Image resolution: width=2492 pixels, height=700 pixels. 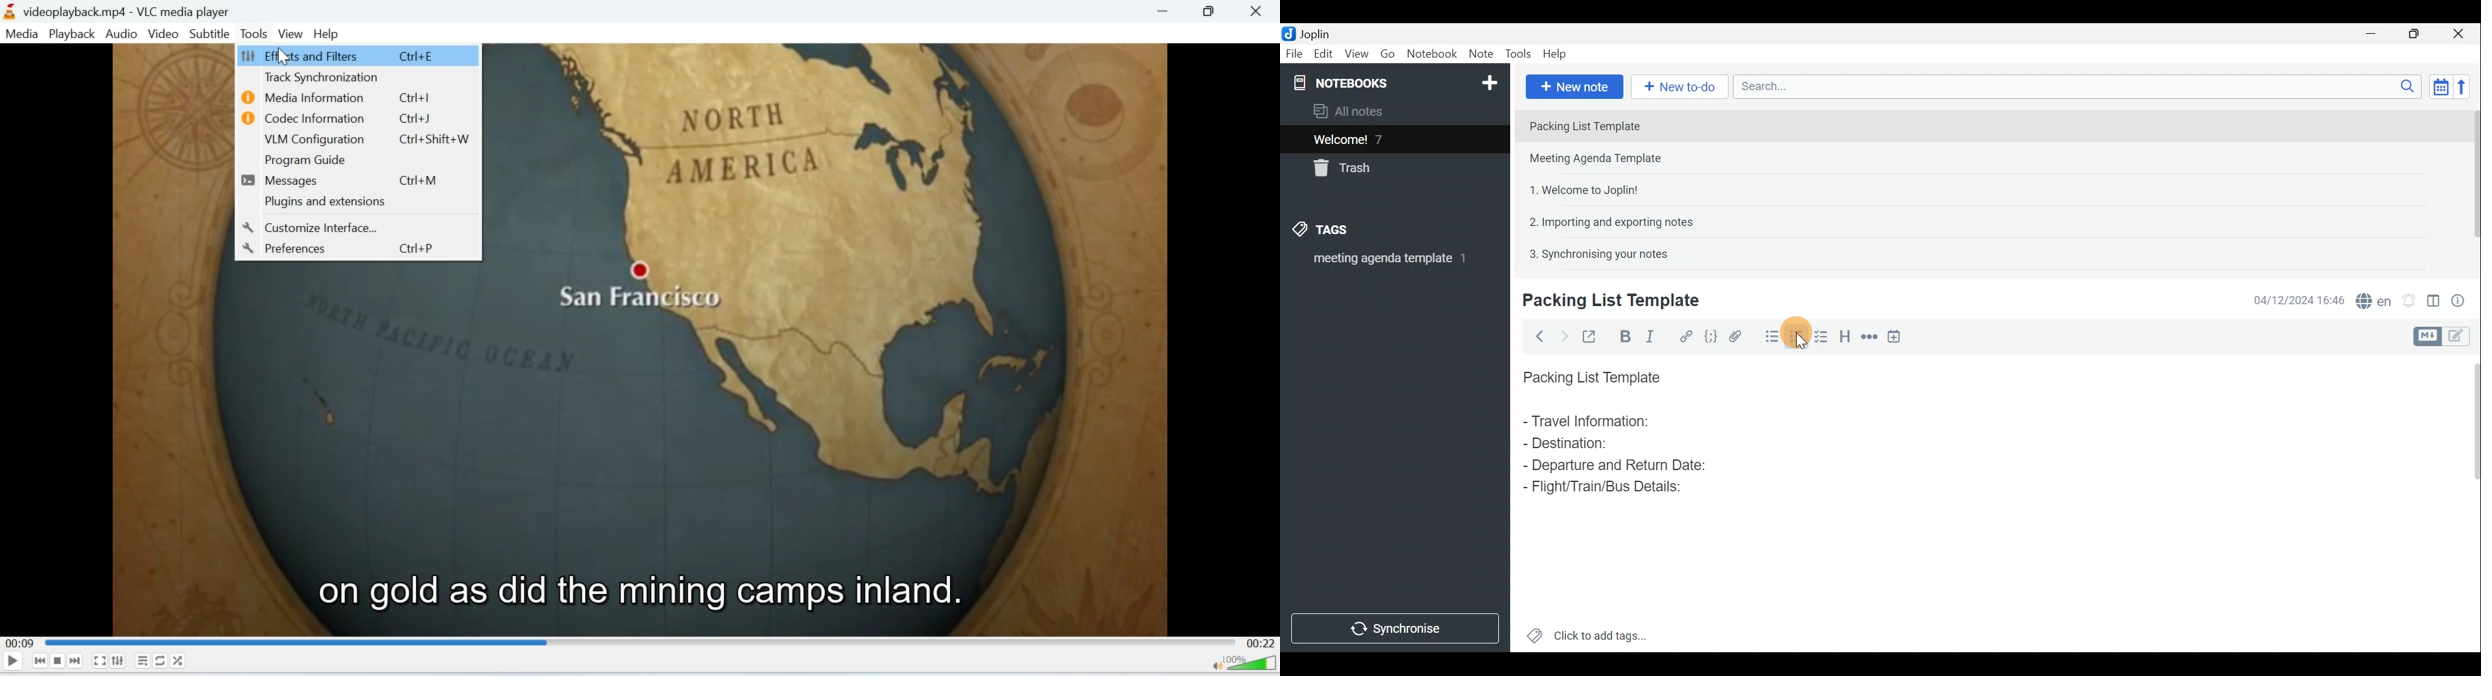 I want to click on Tags, so click(x=1341, y=232).